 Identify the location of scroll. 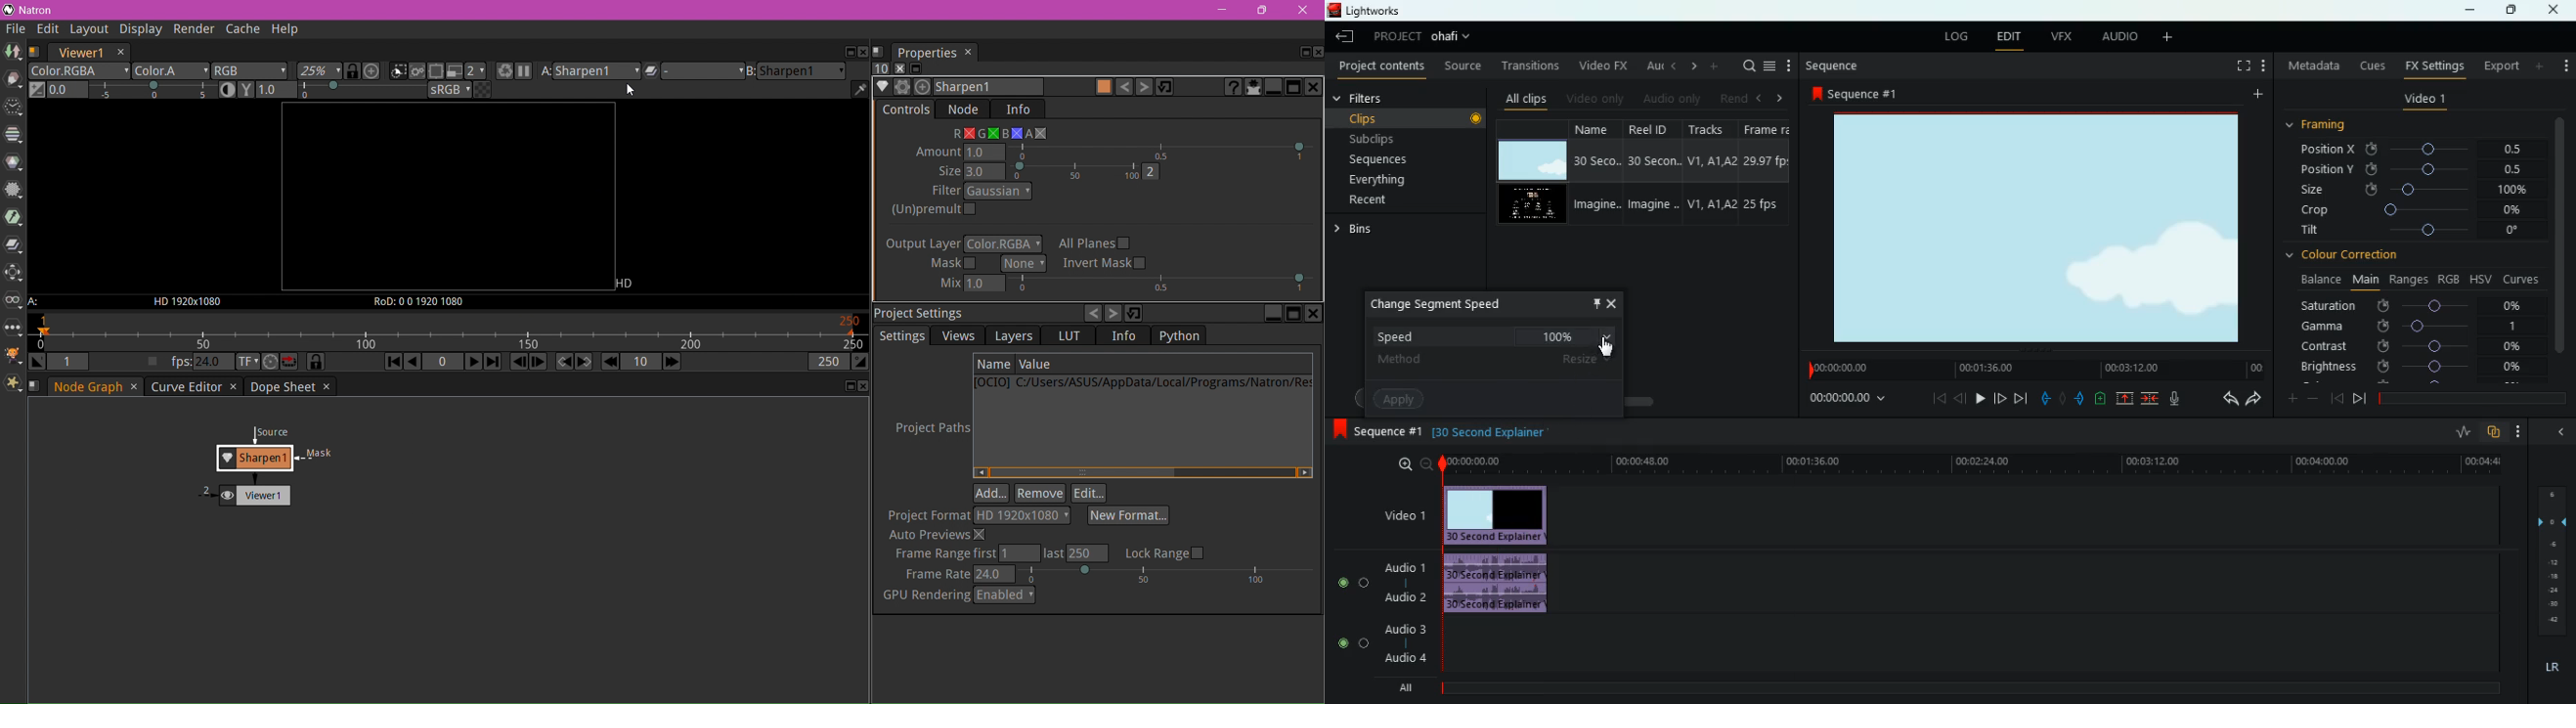
(1640, 401).